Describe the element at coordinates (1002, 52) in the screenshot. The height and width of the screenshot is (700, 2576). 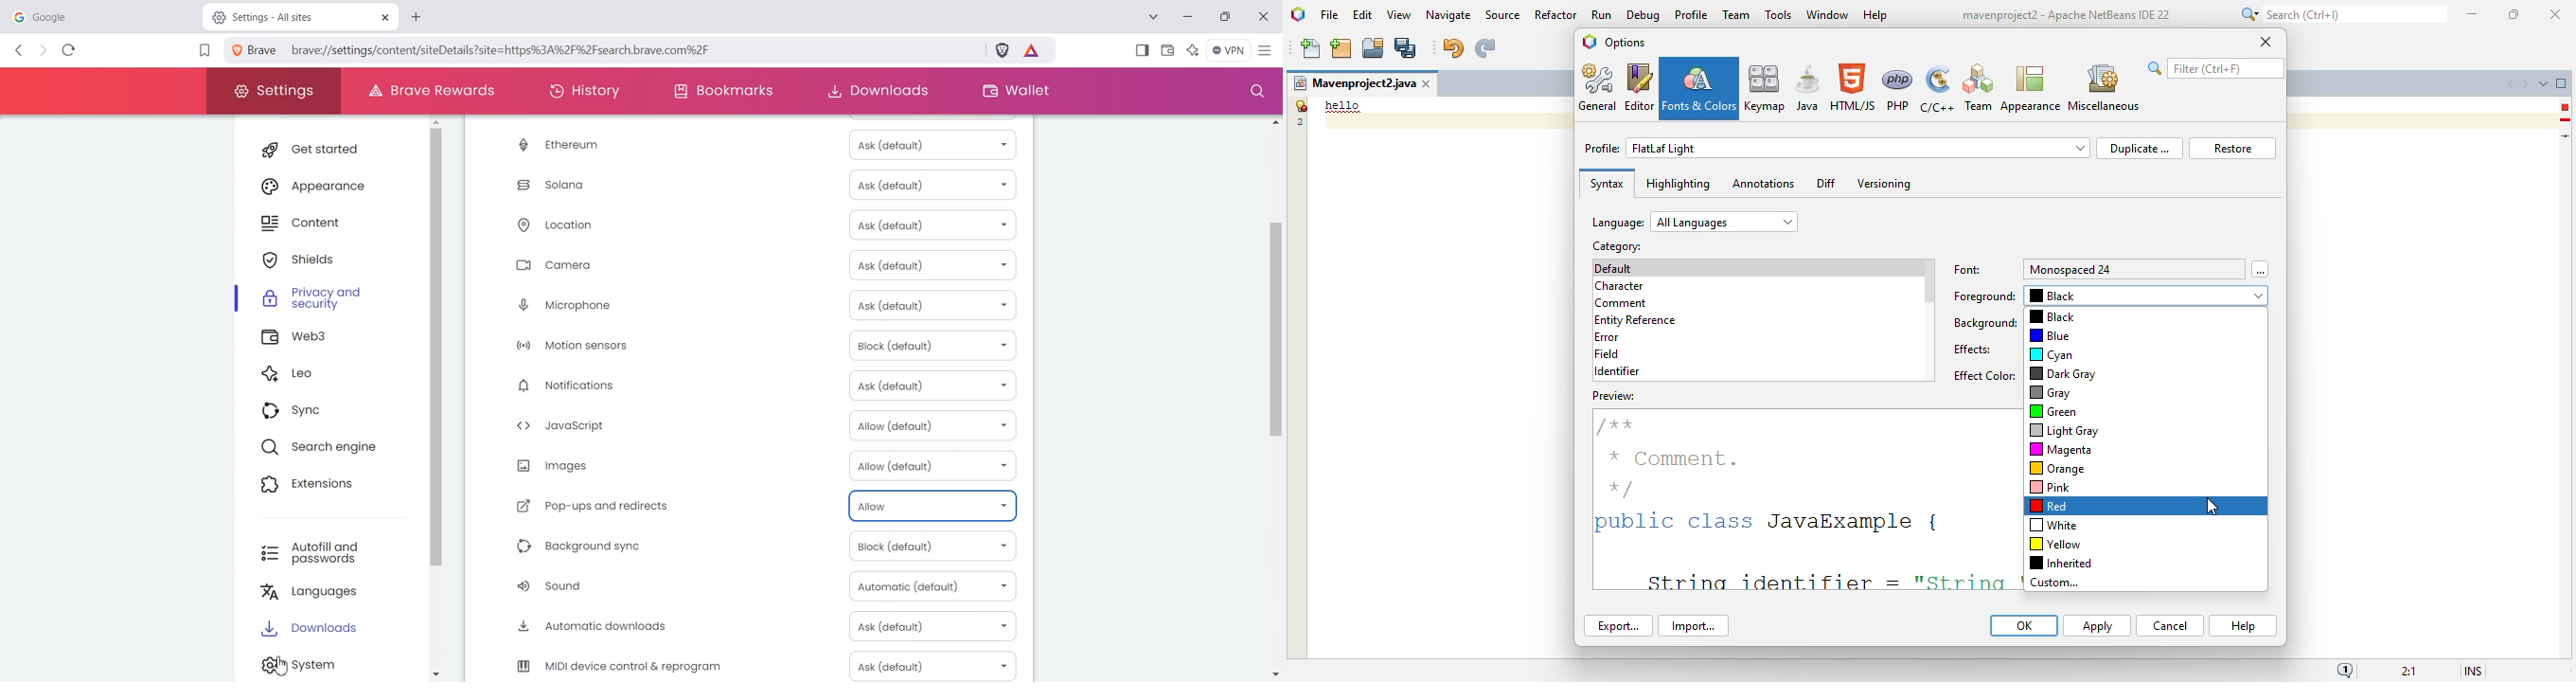
I see `Brave Shield` at that location.